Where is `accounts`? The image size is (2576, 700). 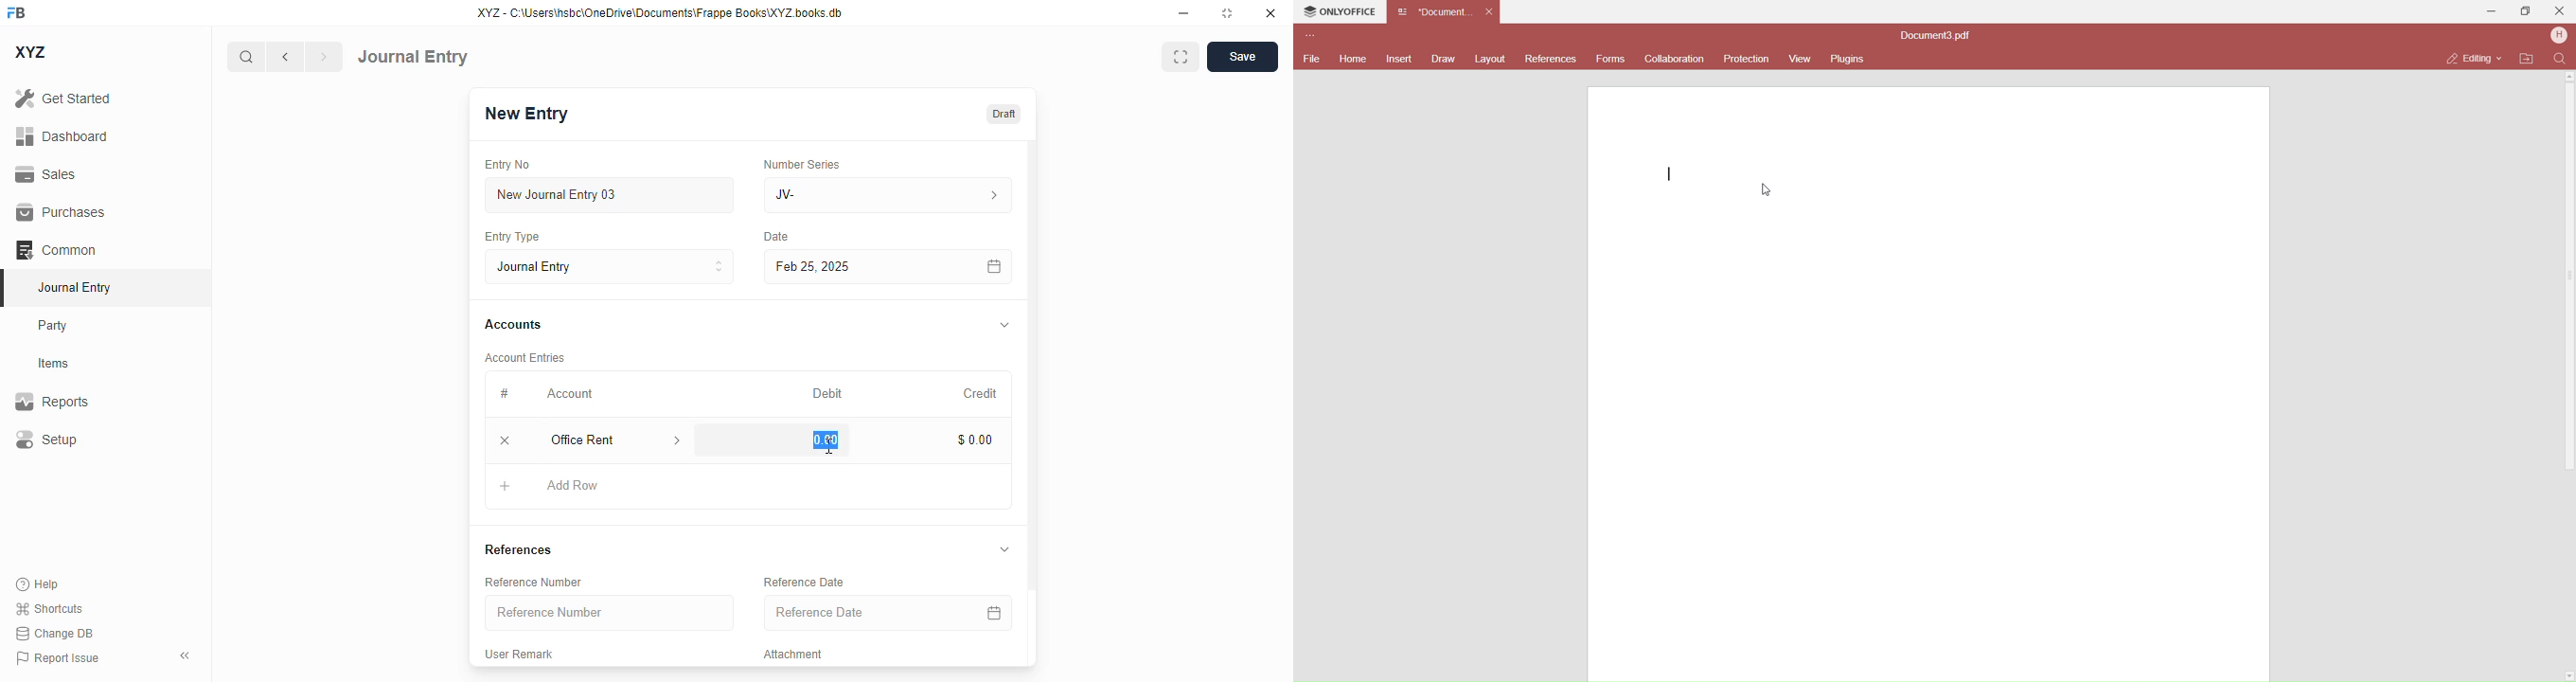
accounts is located at coordinates (513, 325).